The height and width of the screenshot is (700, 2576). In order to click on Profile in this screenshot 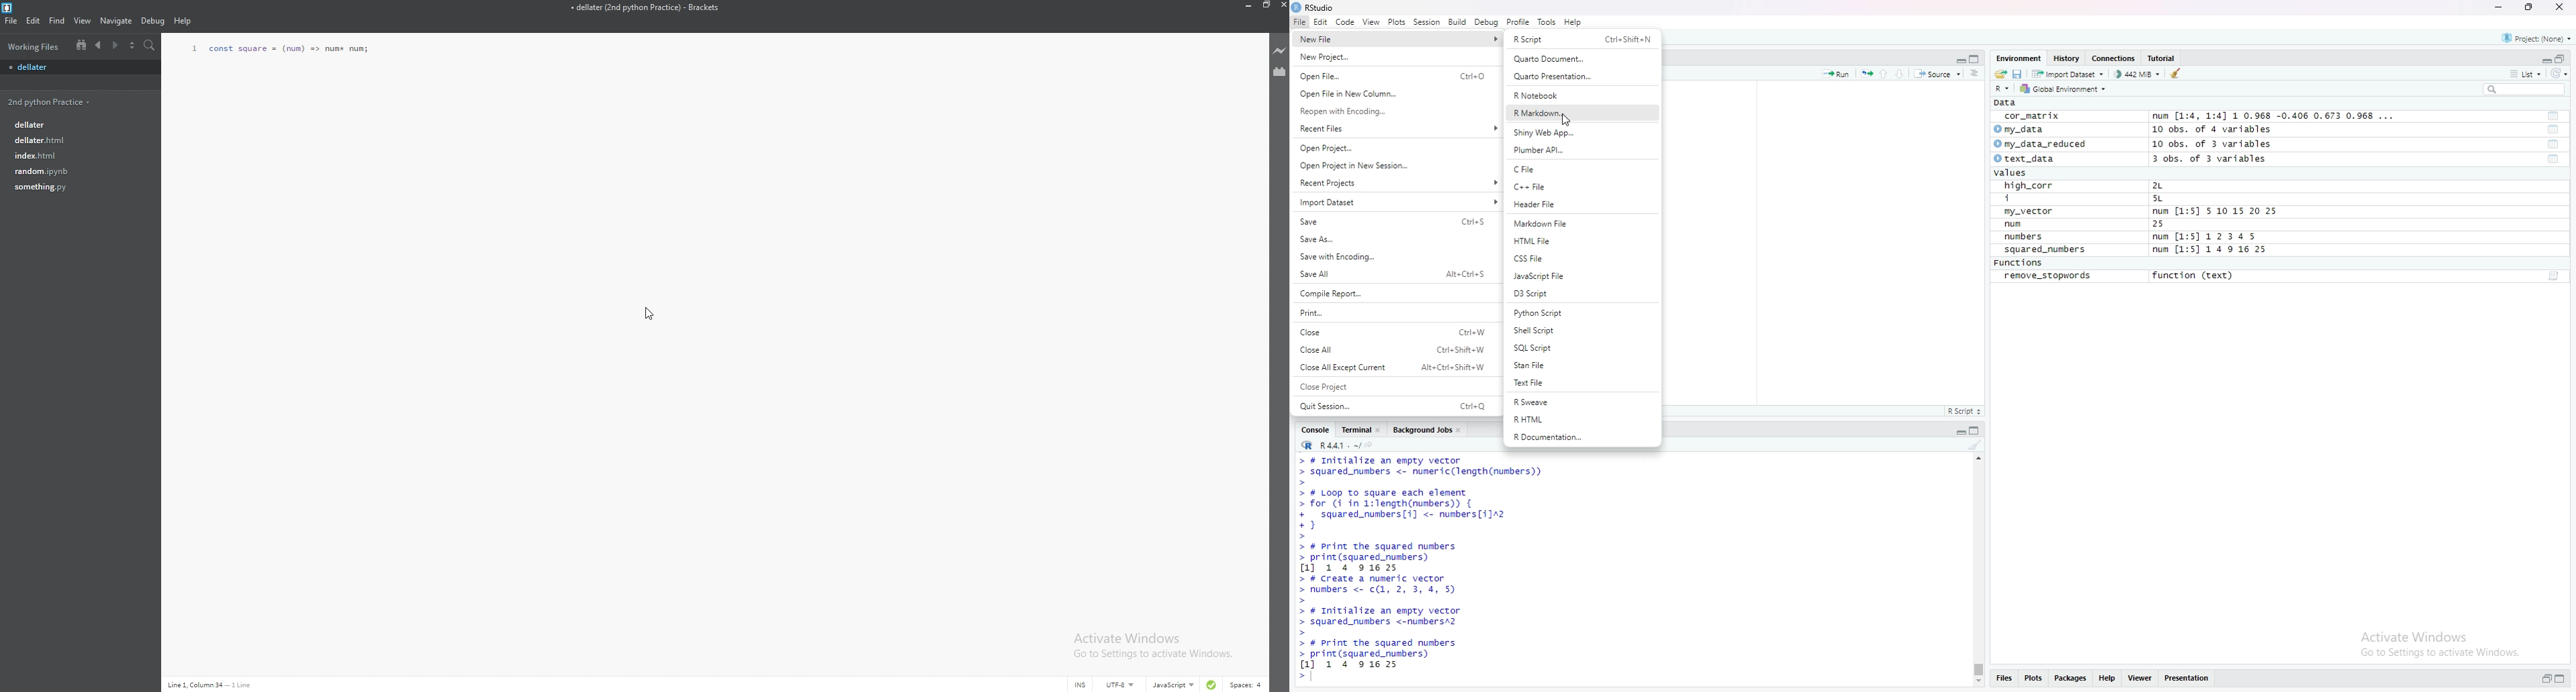, I will do `click(1518, 21)`.